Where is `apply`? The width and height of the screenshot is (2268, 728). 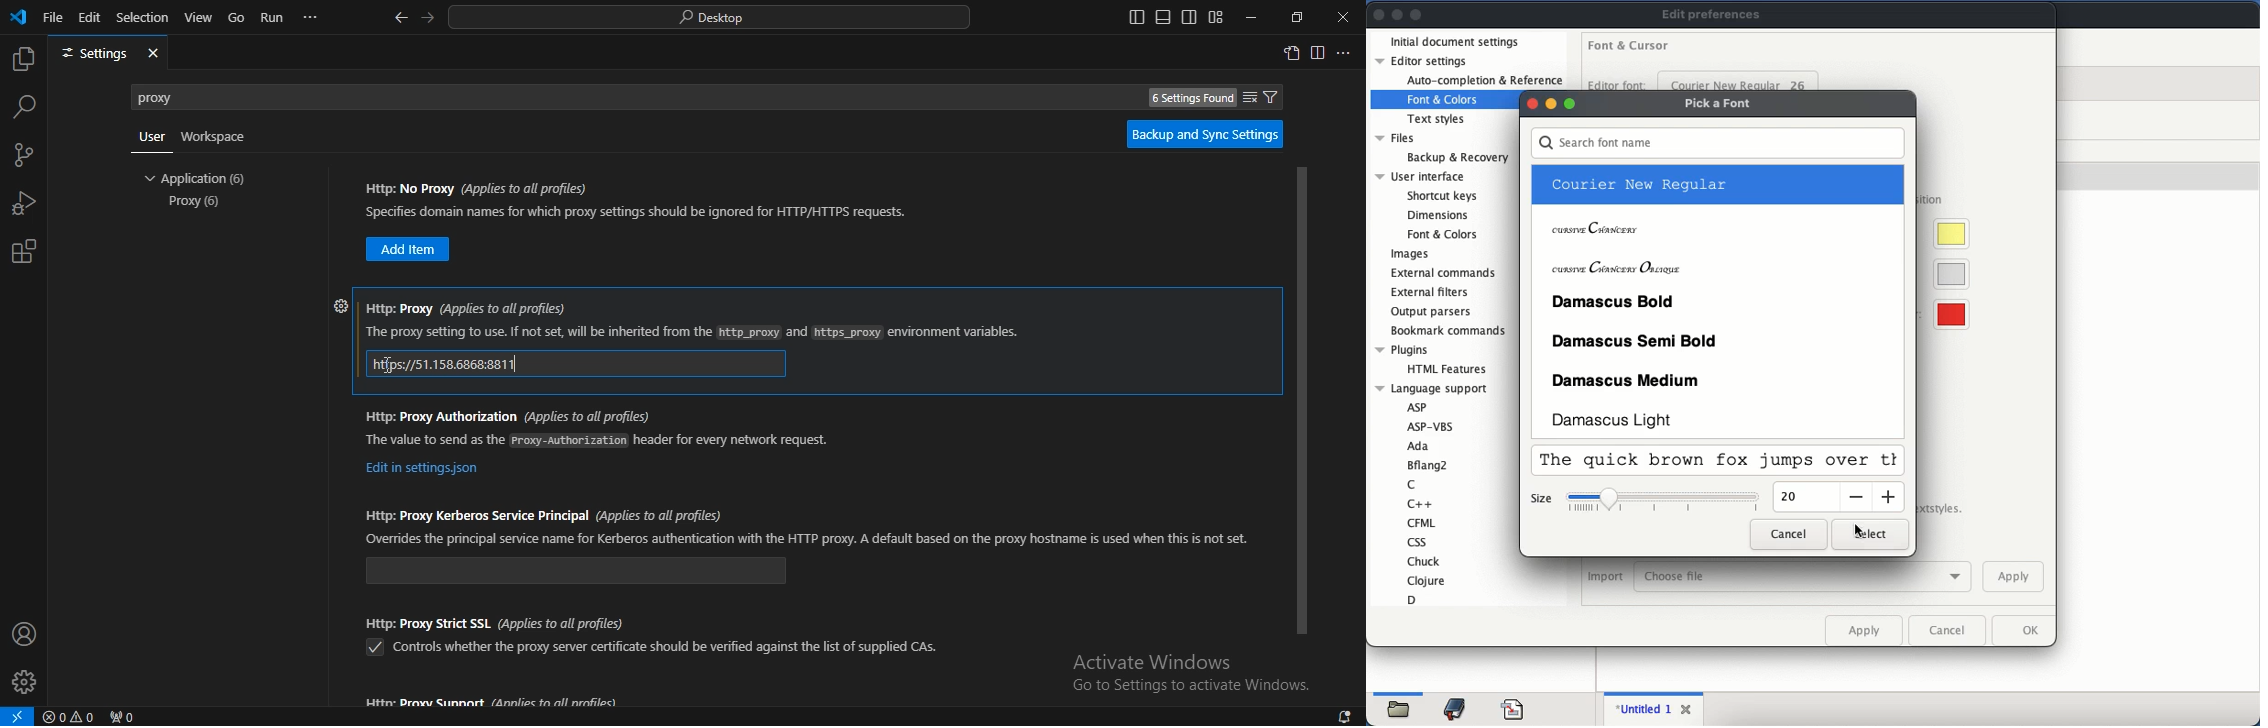 apply is located at coordinates (1866, 630).